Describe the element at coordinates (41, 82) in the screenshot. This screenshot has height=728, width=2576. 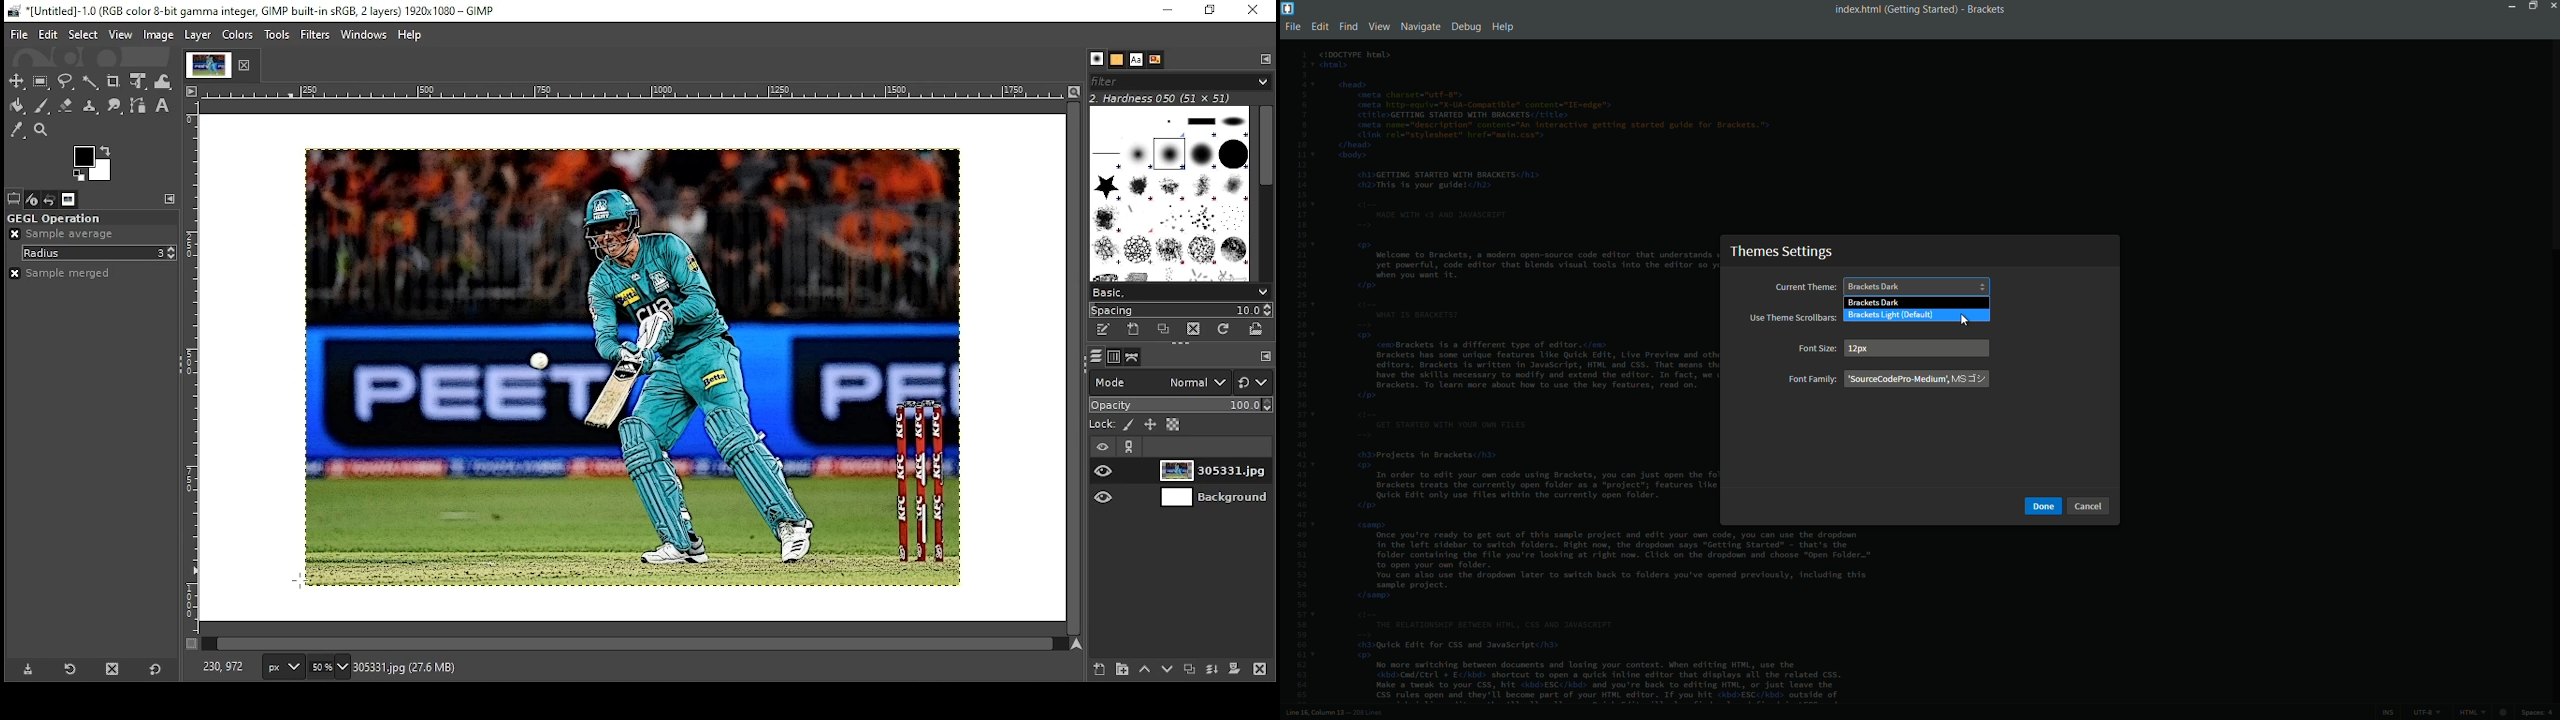
I see `rectangular selection tool` at that location.